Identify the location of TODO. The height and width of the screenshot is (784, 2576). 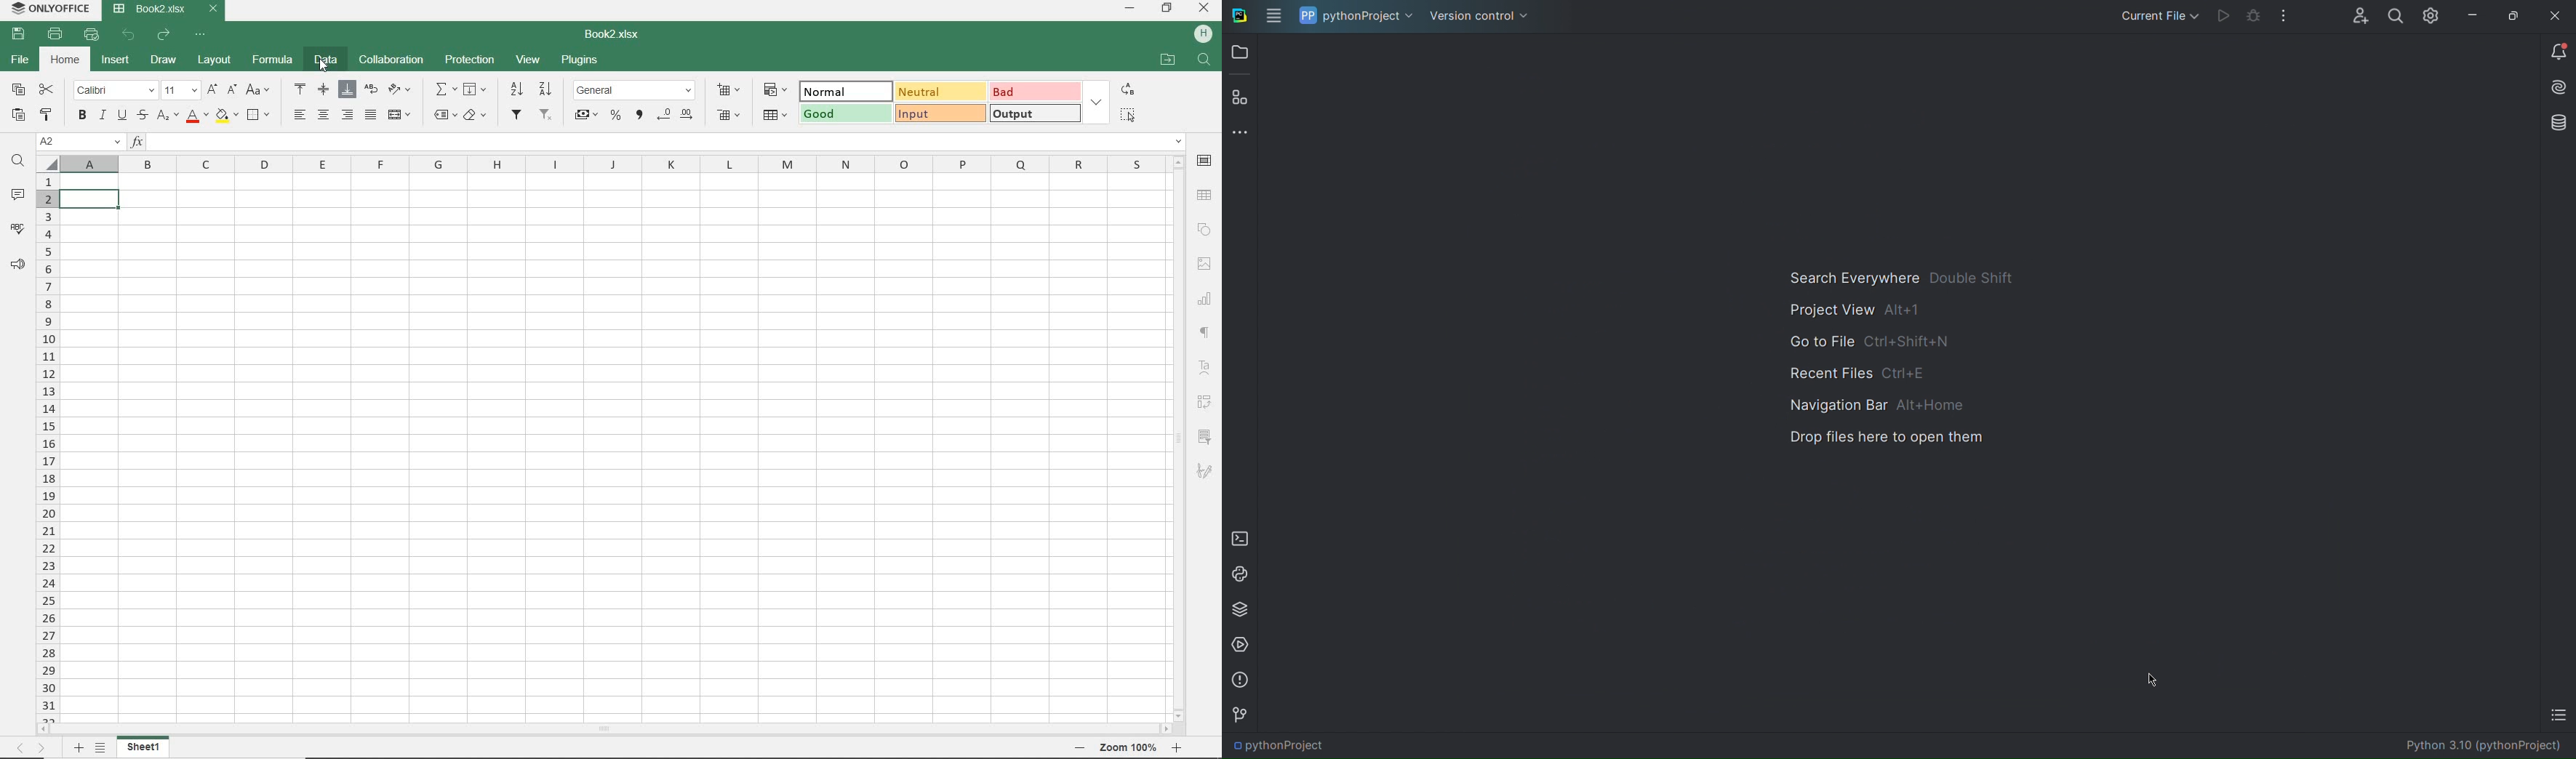
(2558, 717).